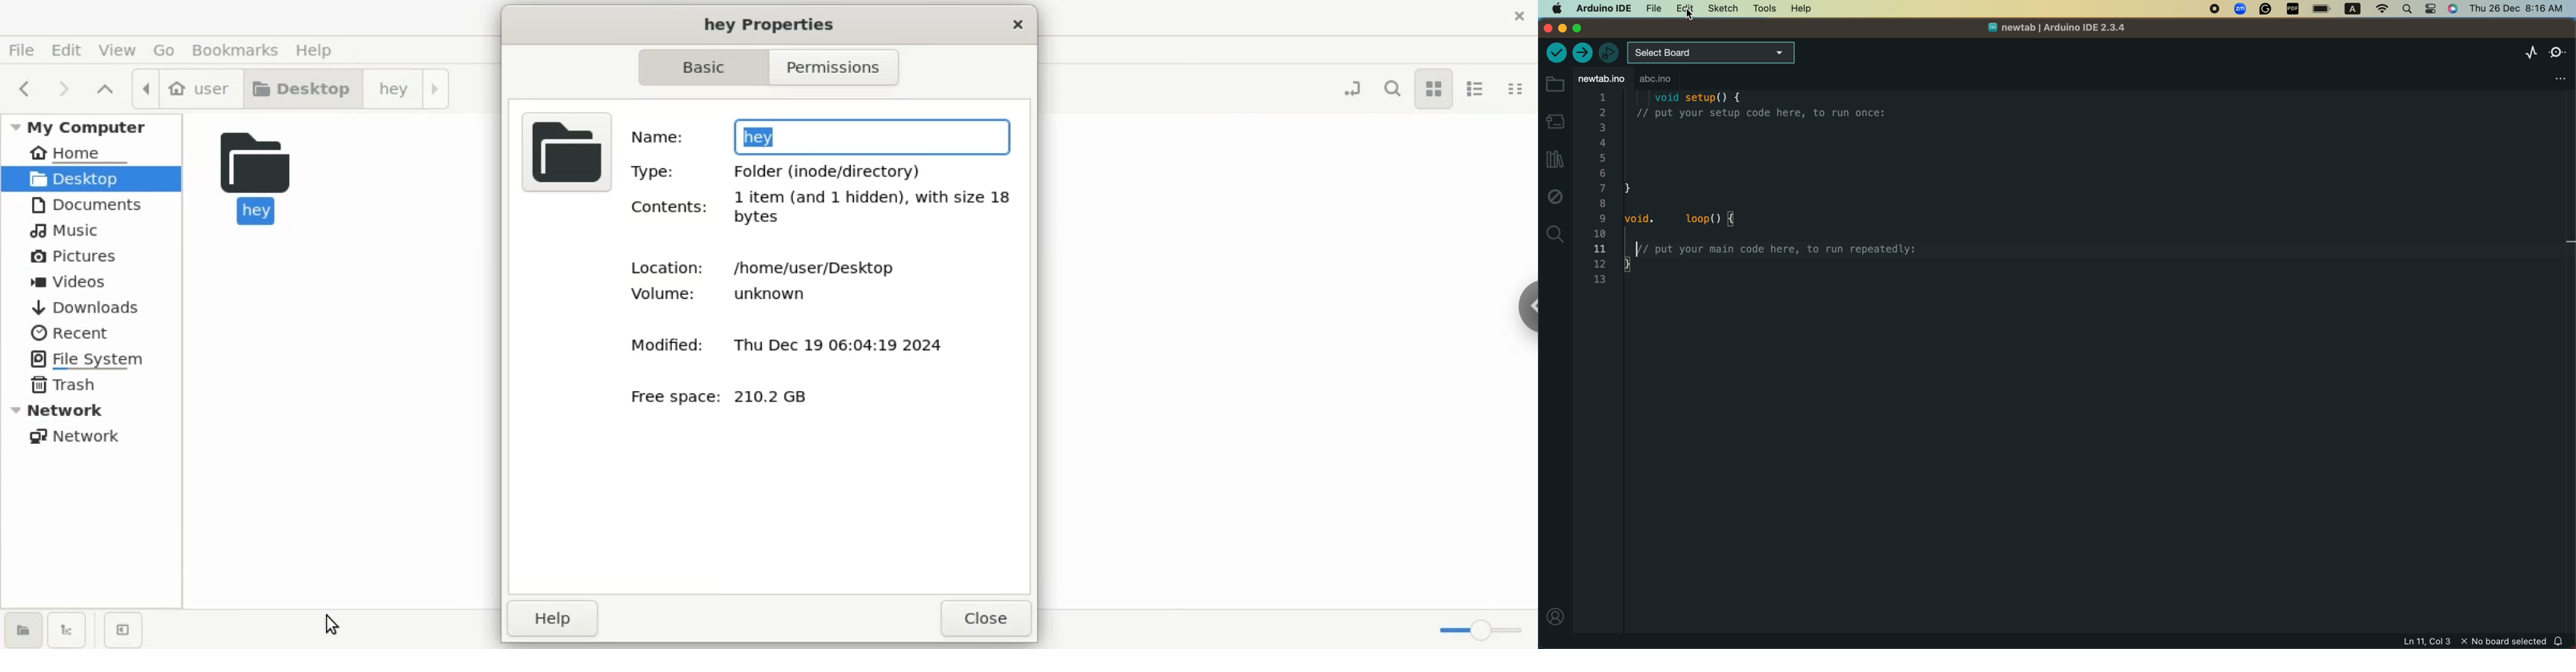 The width and height of the screenshot is (2576, 672). What do you see at coordinates (255, 175) in the screenshot?
I see `hey` at bounding box center [255, 175].